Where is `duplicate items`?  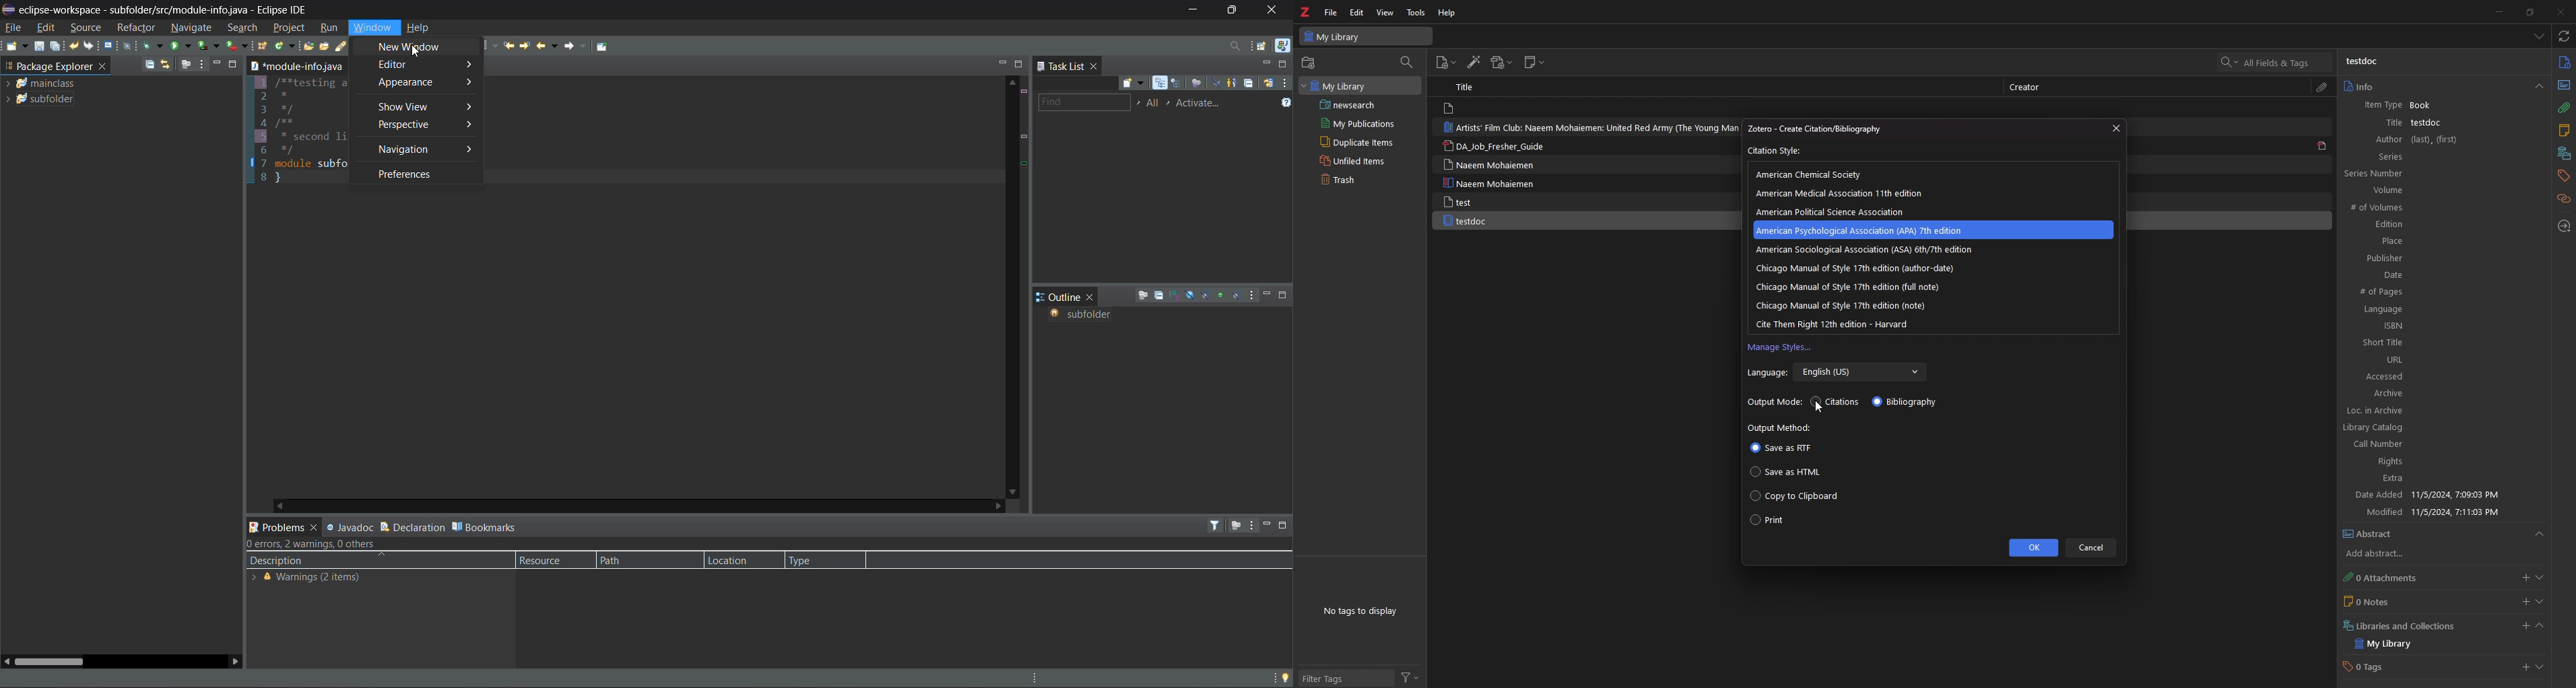 duplicate items is located at coordinates (1355, 142).